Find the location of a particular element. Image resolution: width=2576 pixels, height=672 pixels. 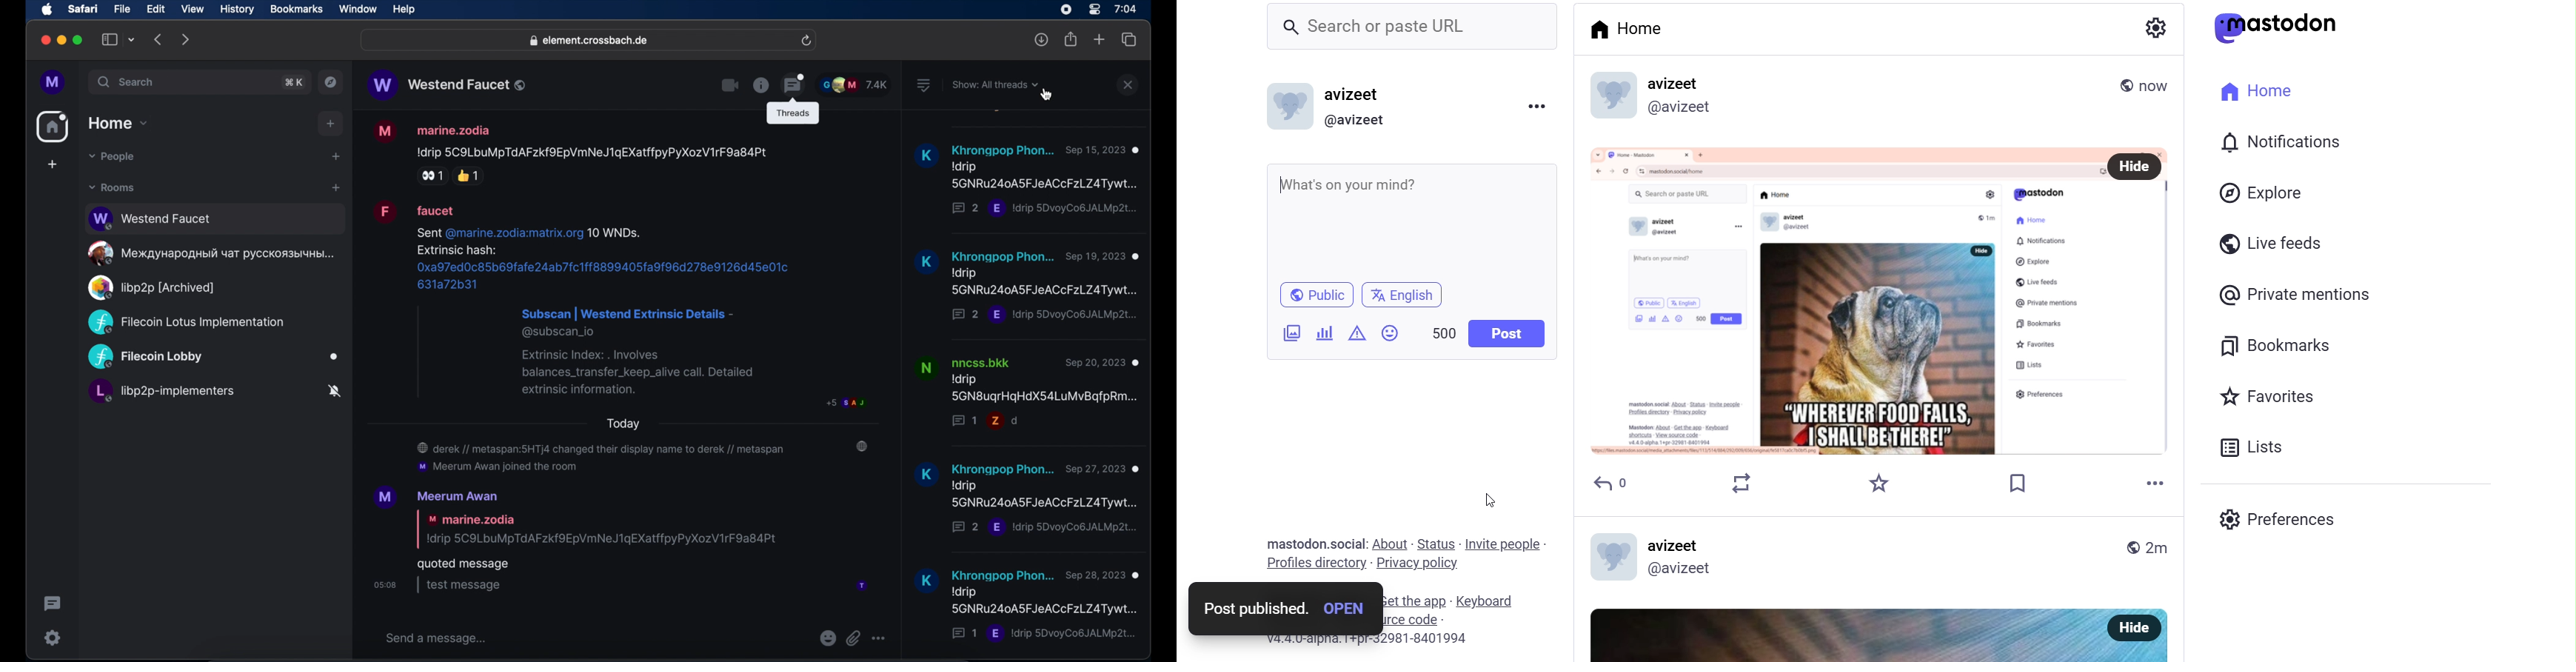

shortcut is located at coordinates (1419, 602).